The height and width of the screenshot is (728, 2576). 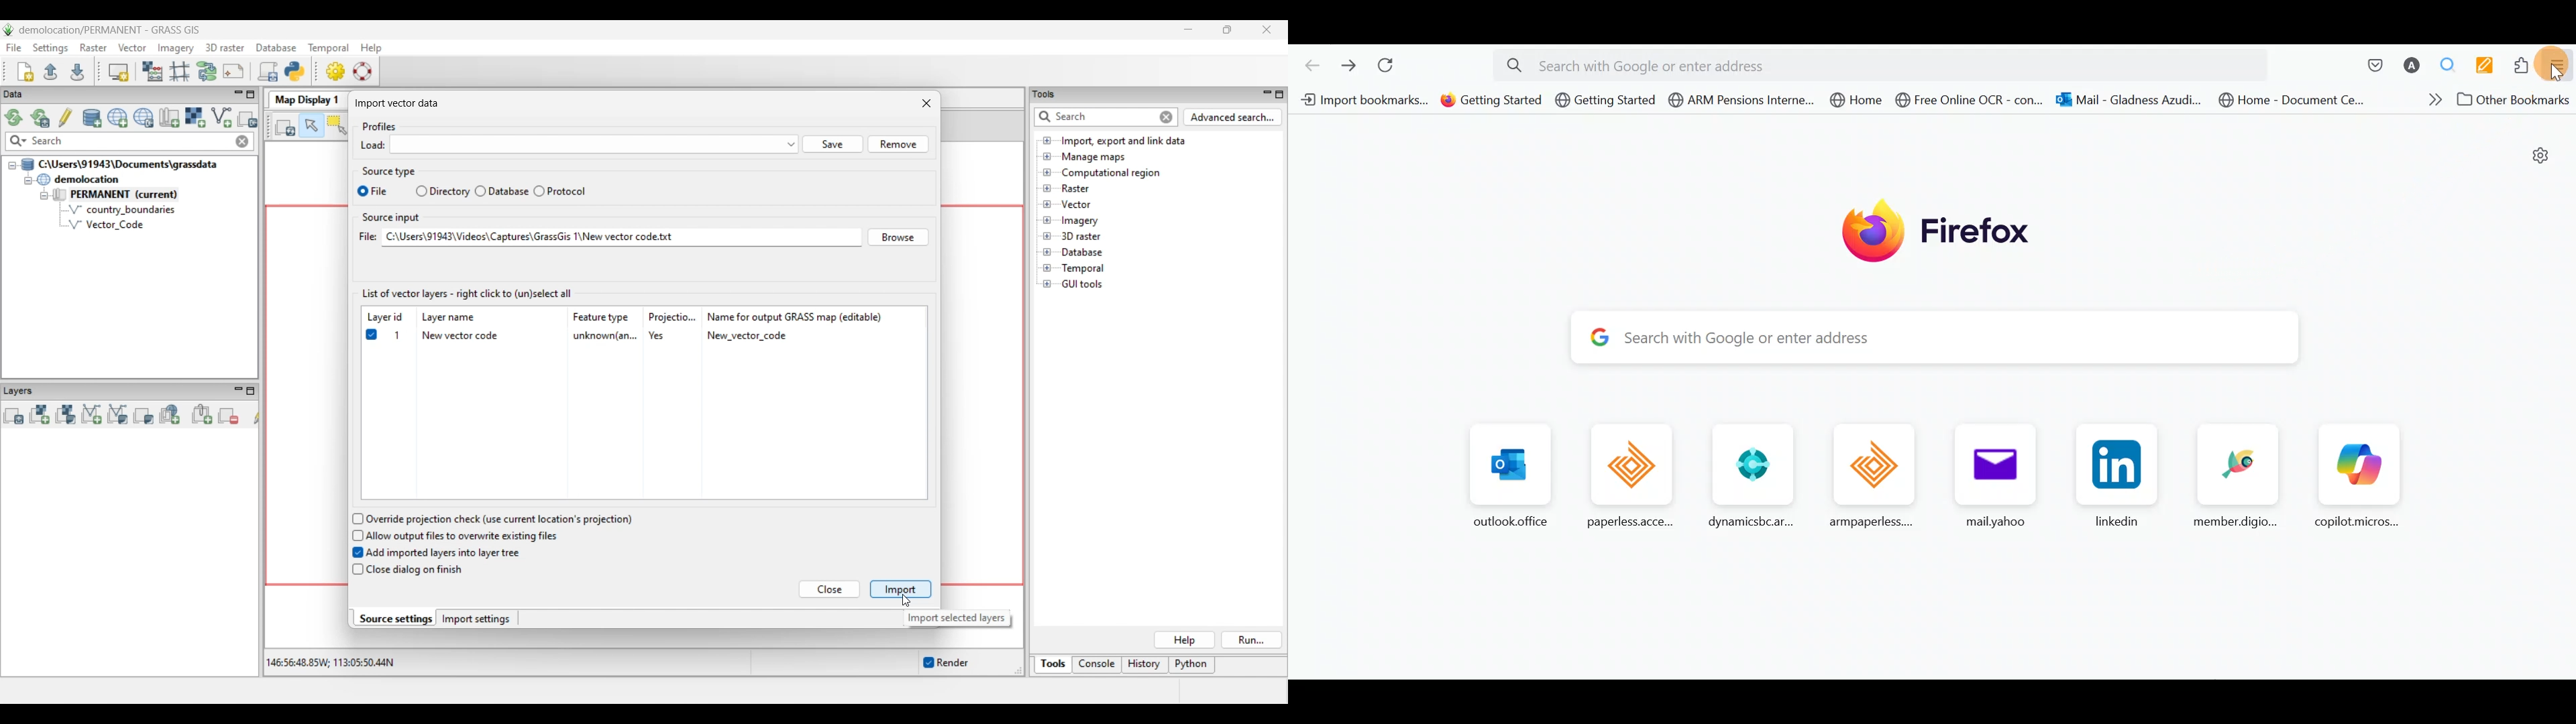 I want to click on @ Home - Document Ce..., so click(x=2282, y=99).